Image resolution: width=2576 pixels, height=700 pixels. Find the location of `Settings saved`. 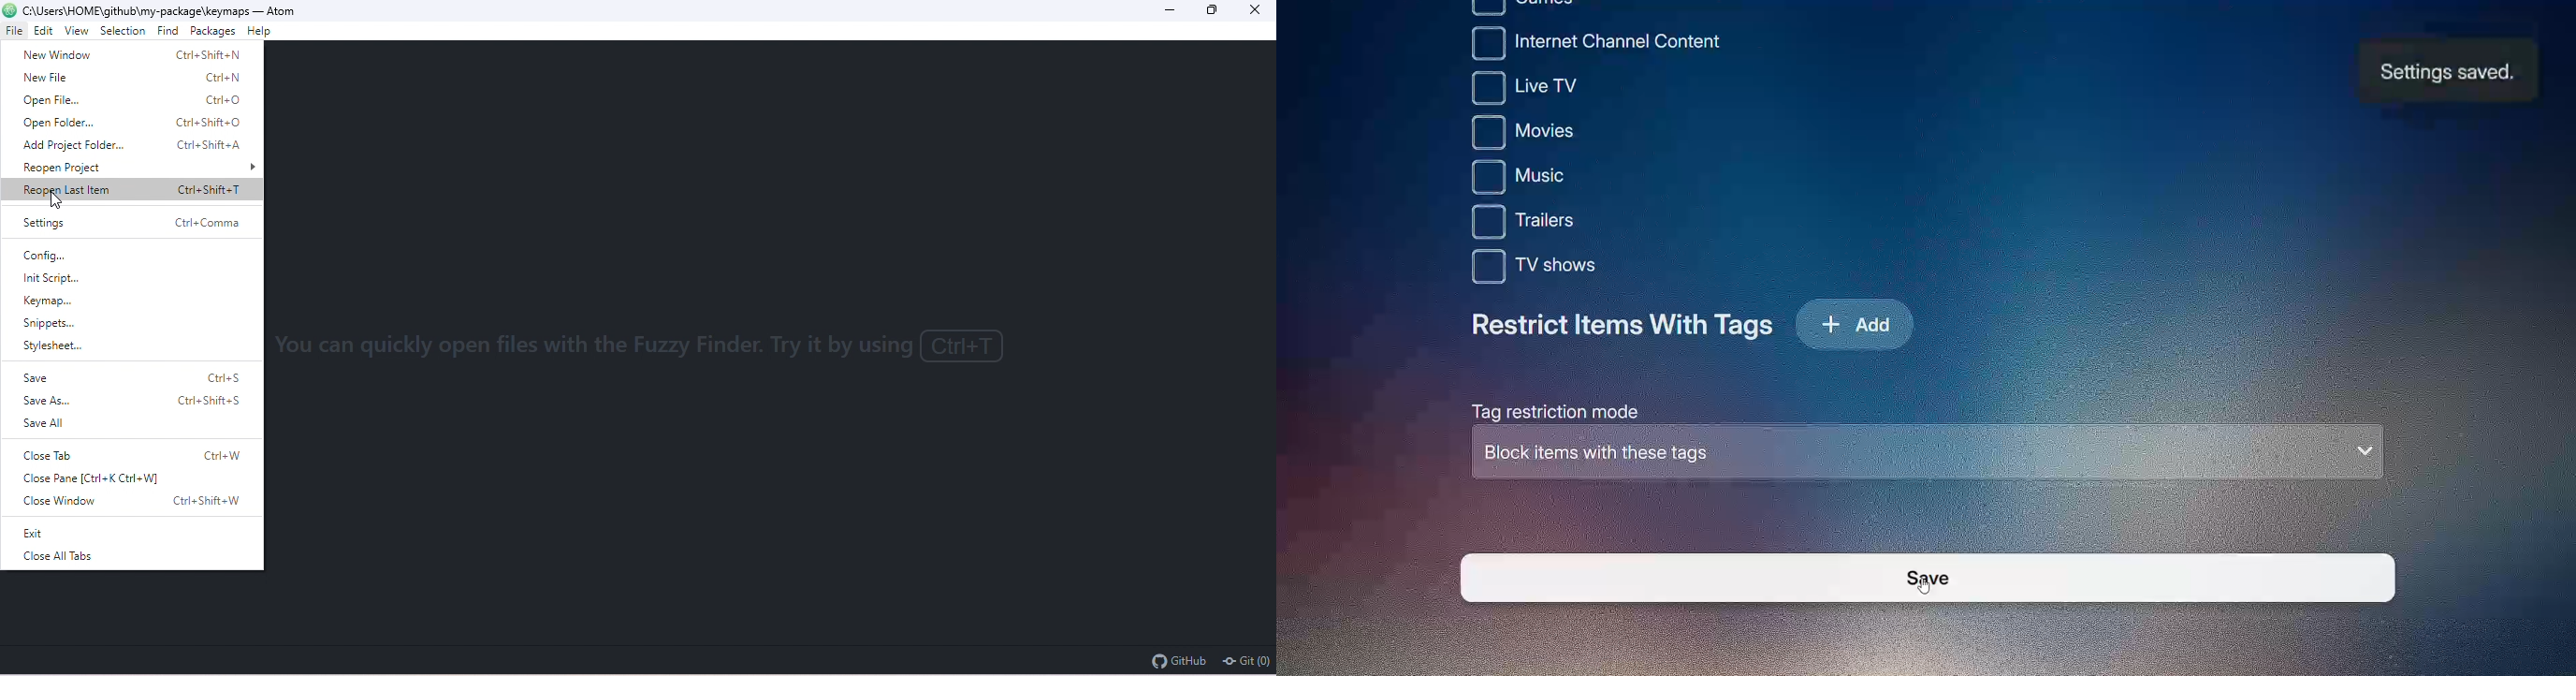

Settings saved is located at coordinates (2444, 74).